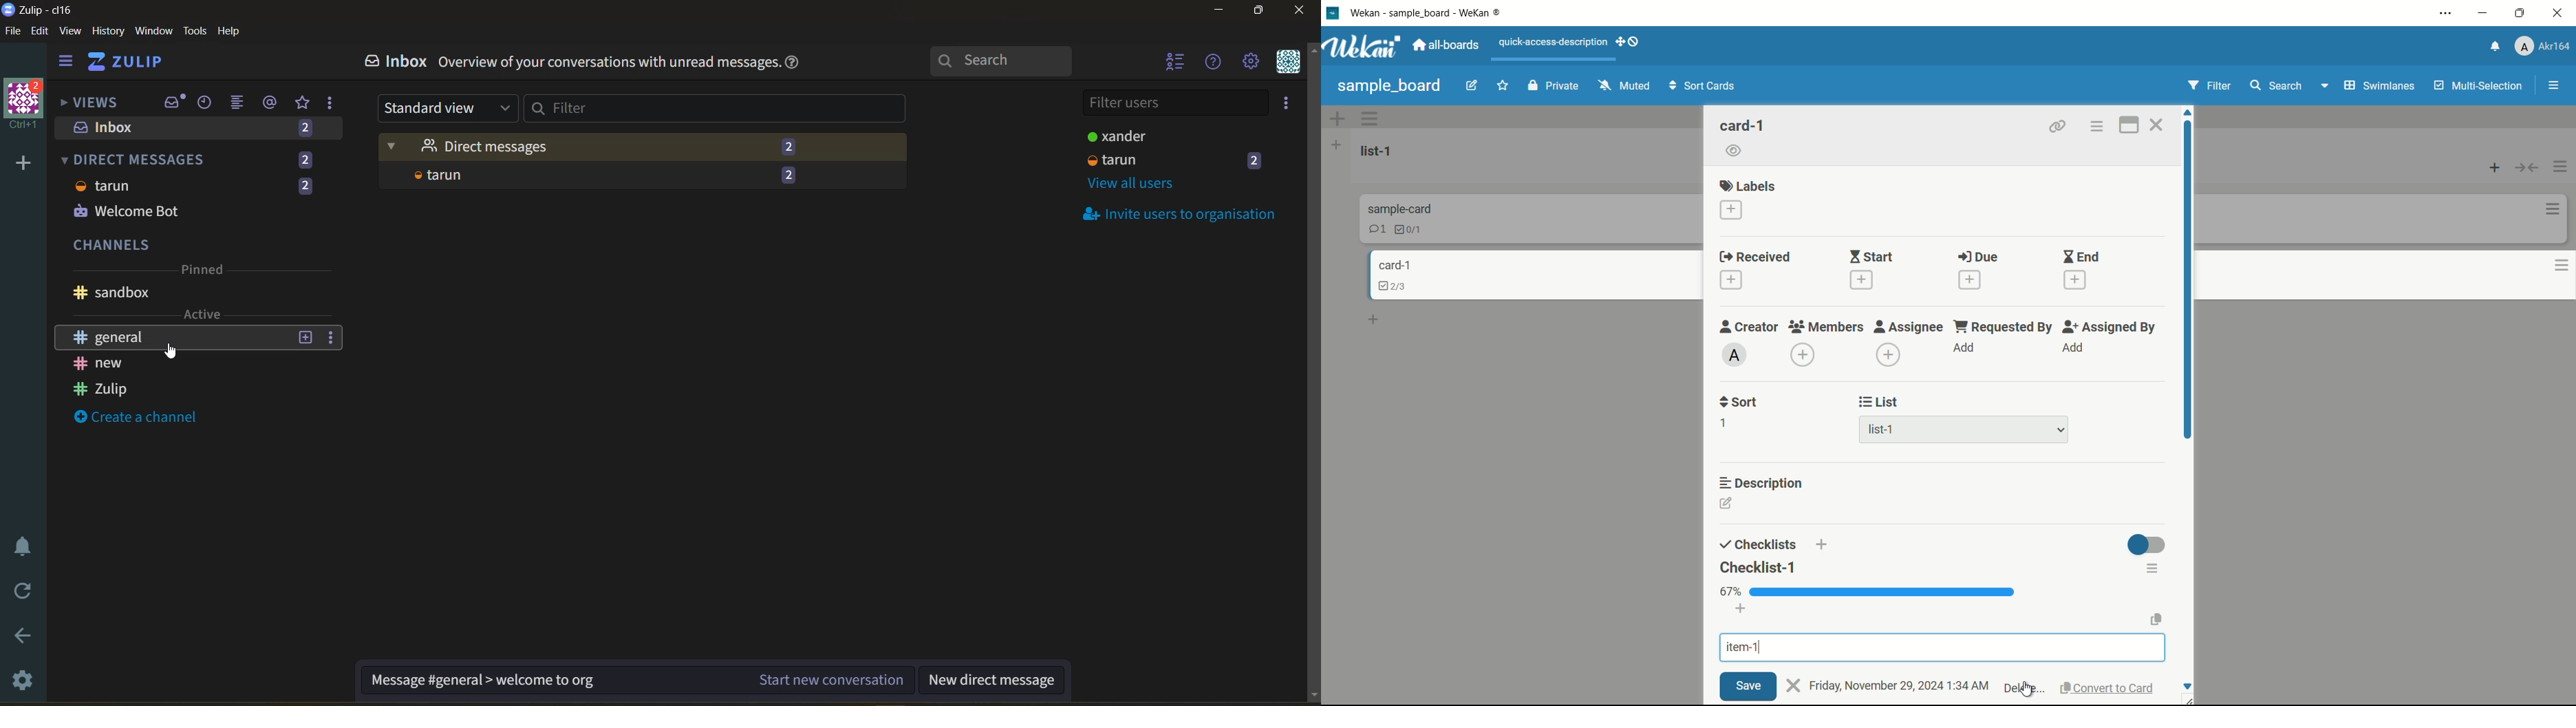 The width and height of the screenshot is (2576, 728). I want to click on edit, so click(1472, 85).